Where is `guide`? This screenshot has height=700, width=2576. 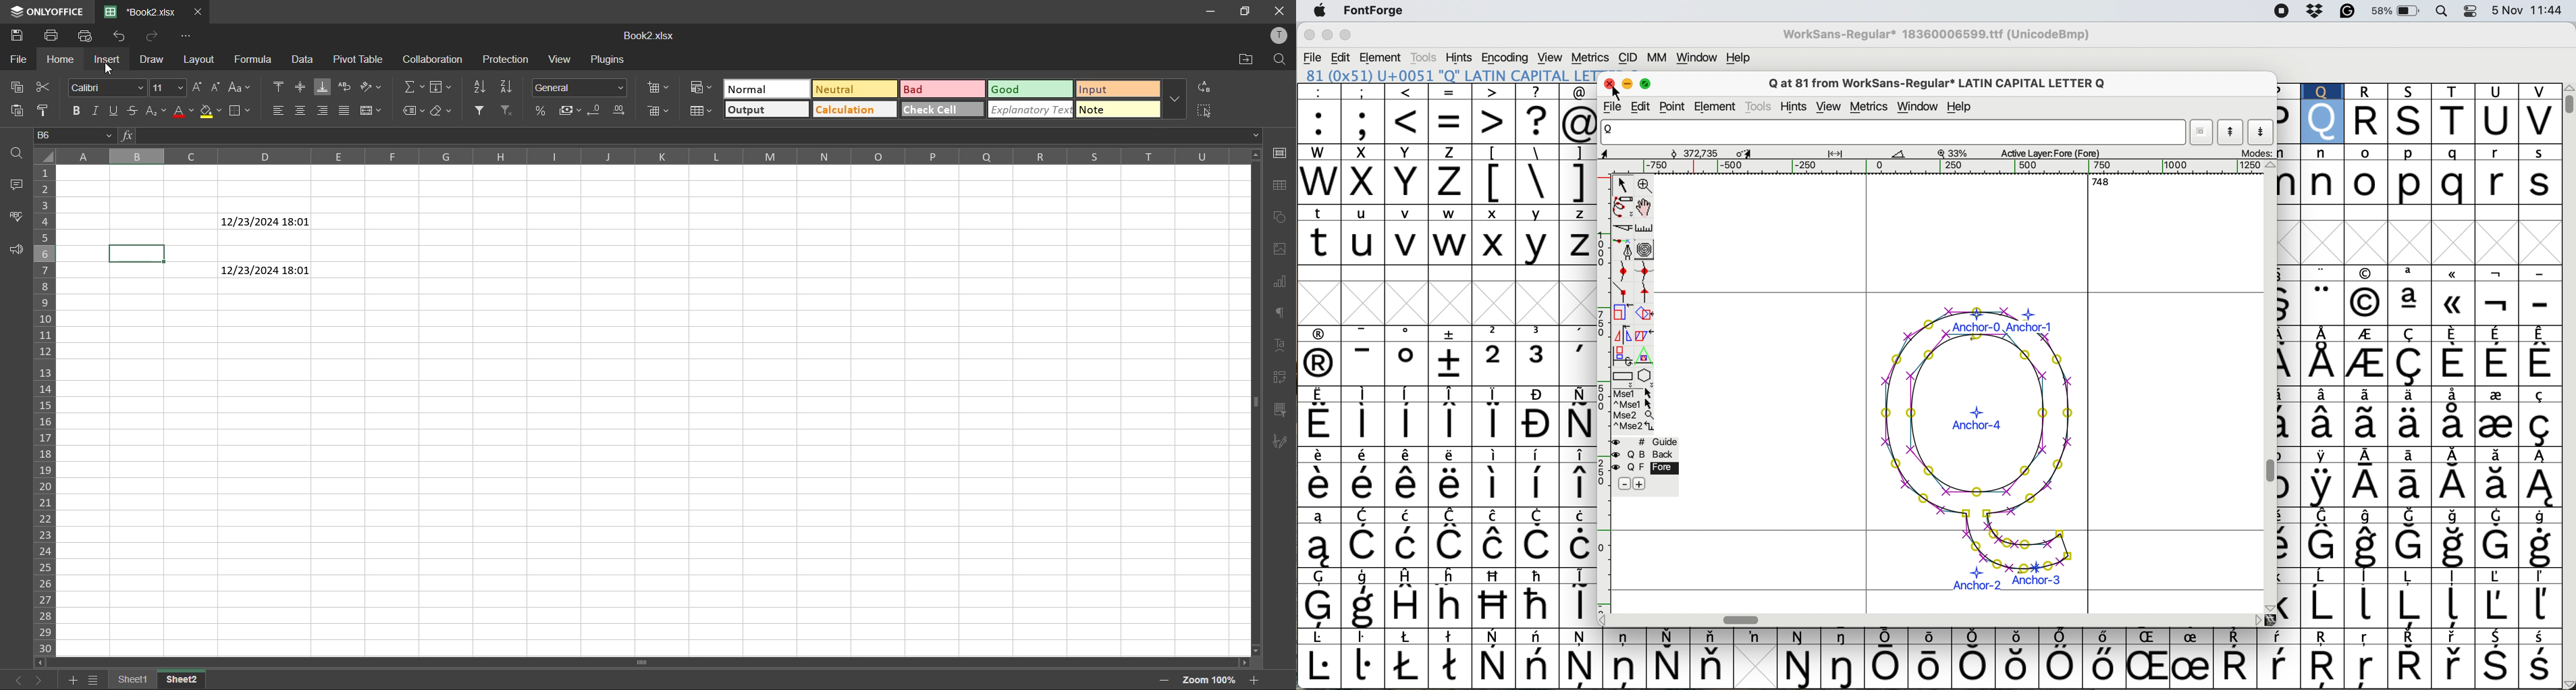
guide is located at coordinates (1646, 442).